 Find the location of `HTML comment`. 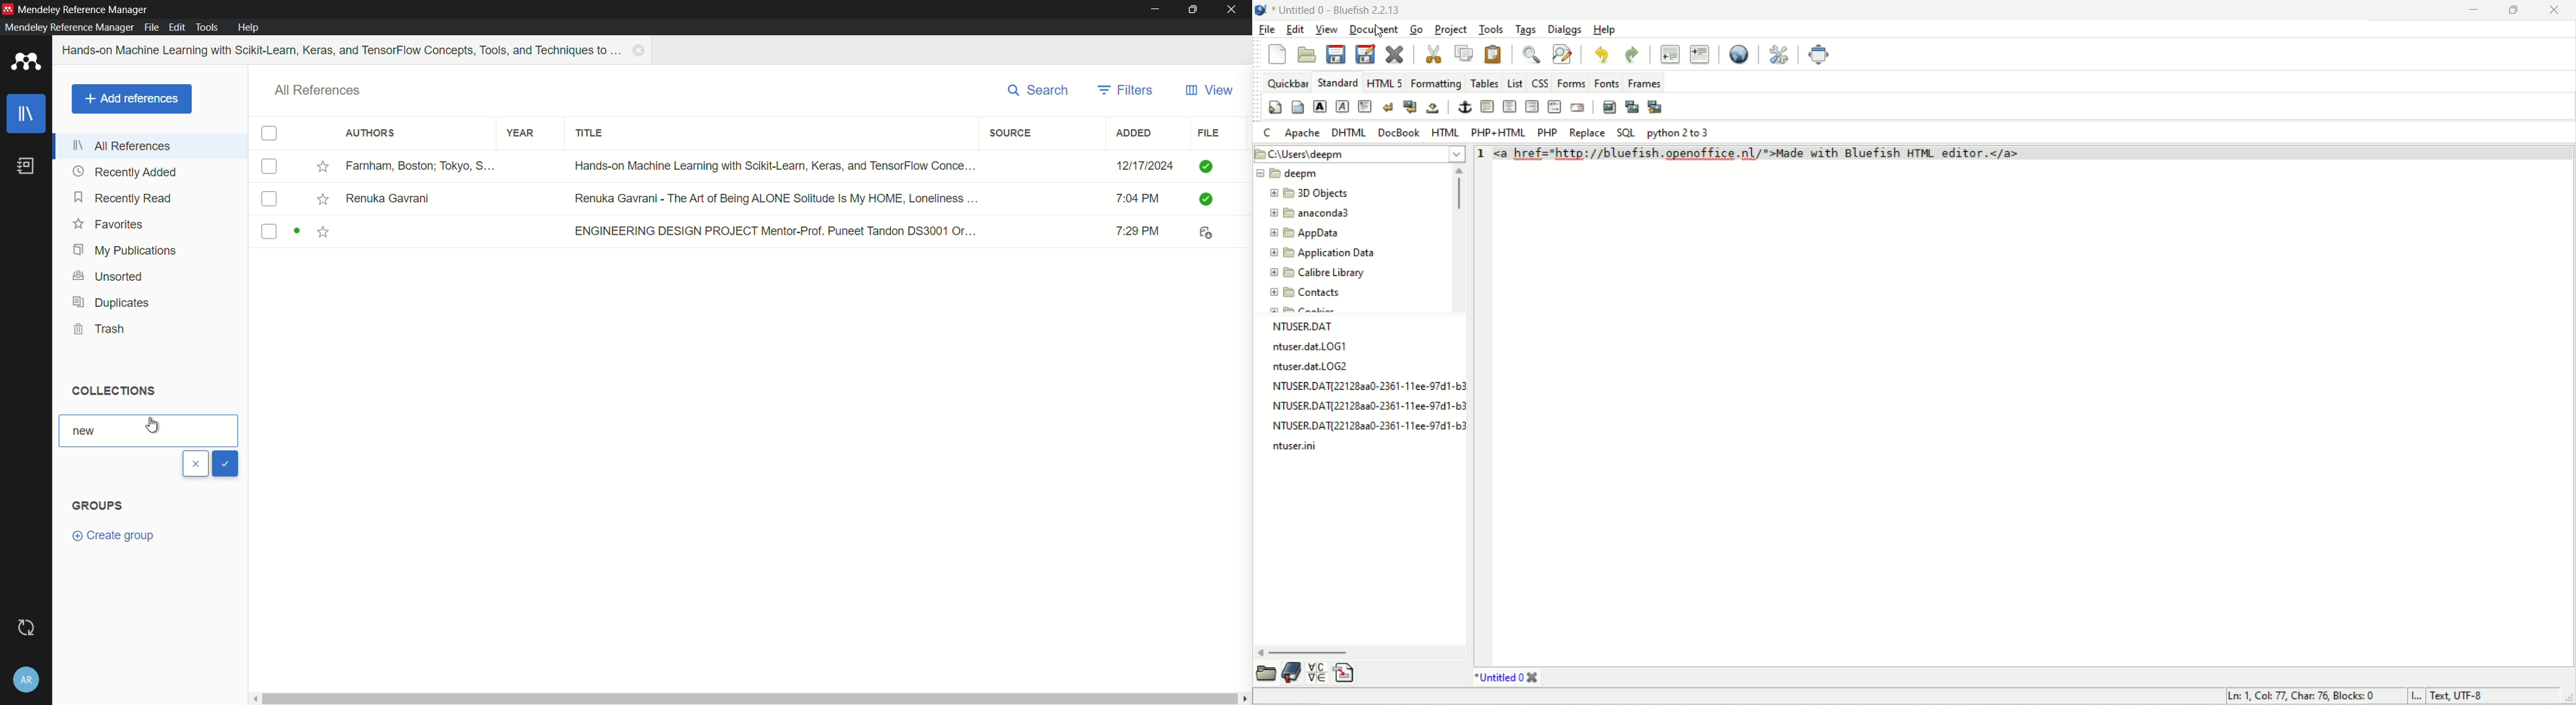

HTML comment is located at coordinates (1554, 108).